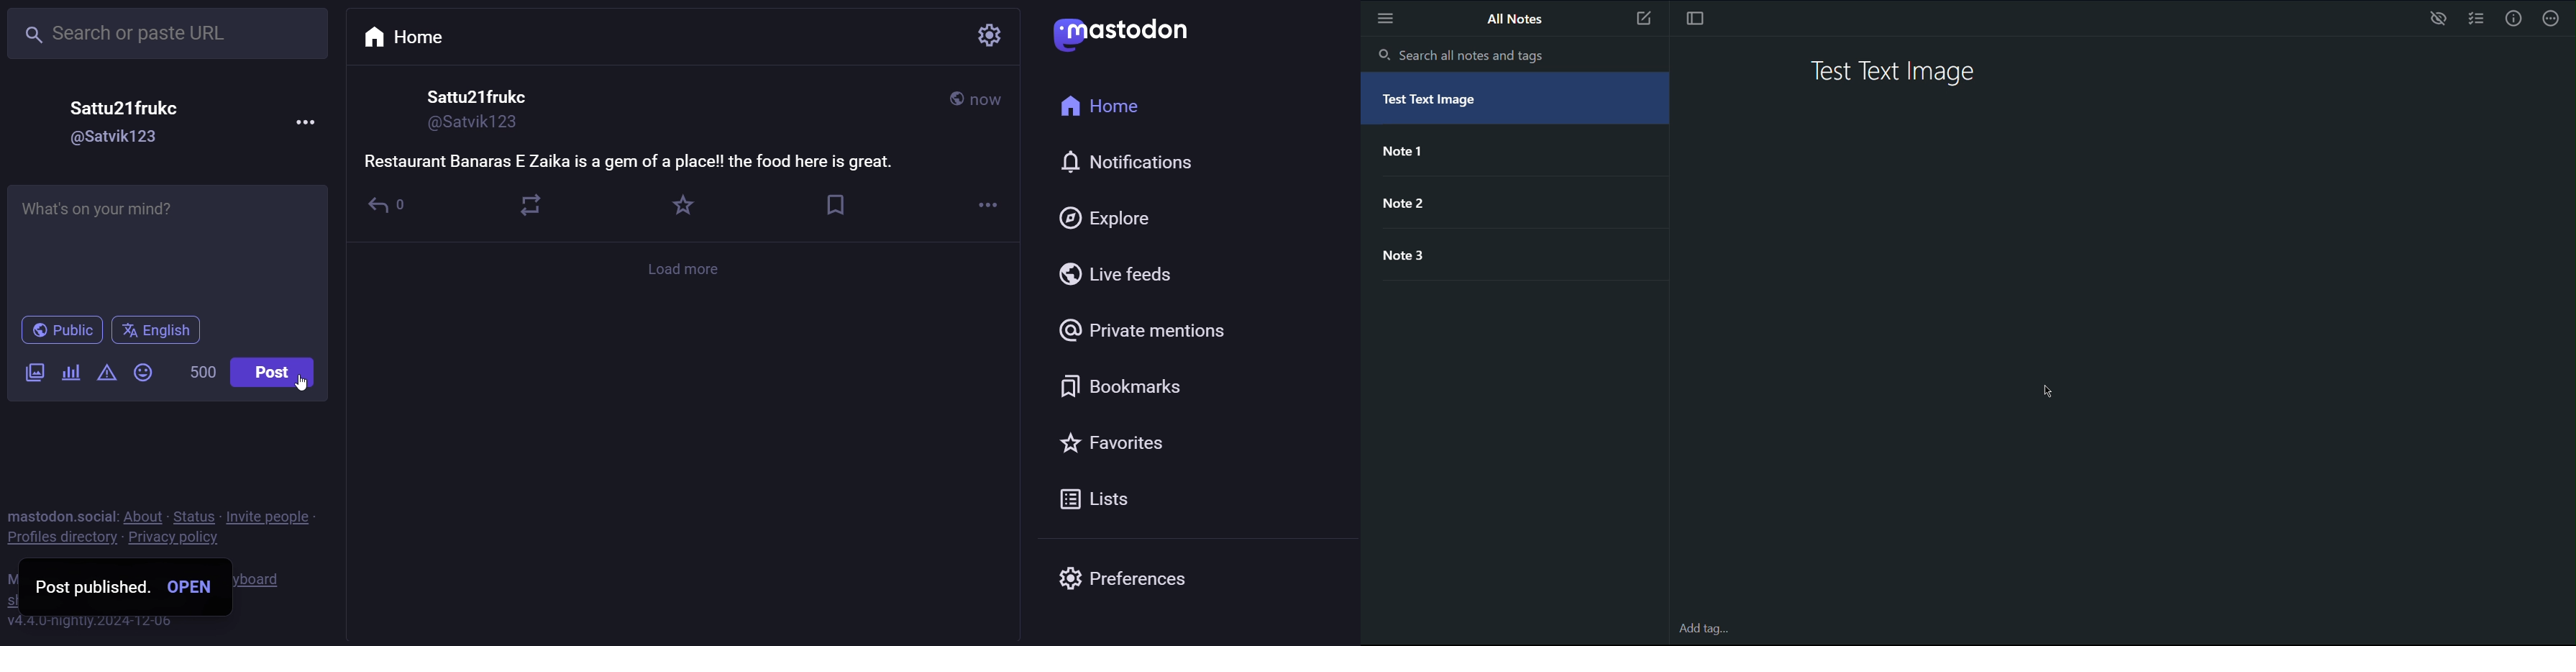 The image size is (2576, 672). Describe the element at coordinates (1416, 208) in the screenshot. I see `Note 2` at that location.